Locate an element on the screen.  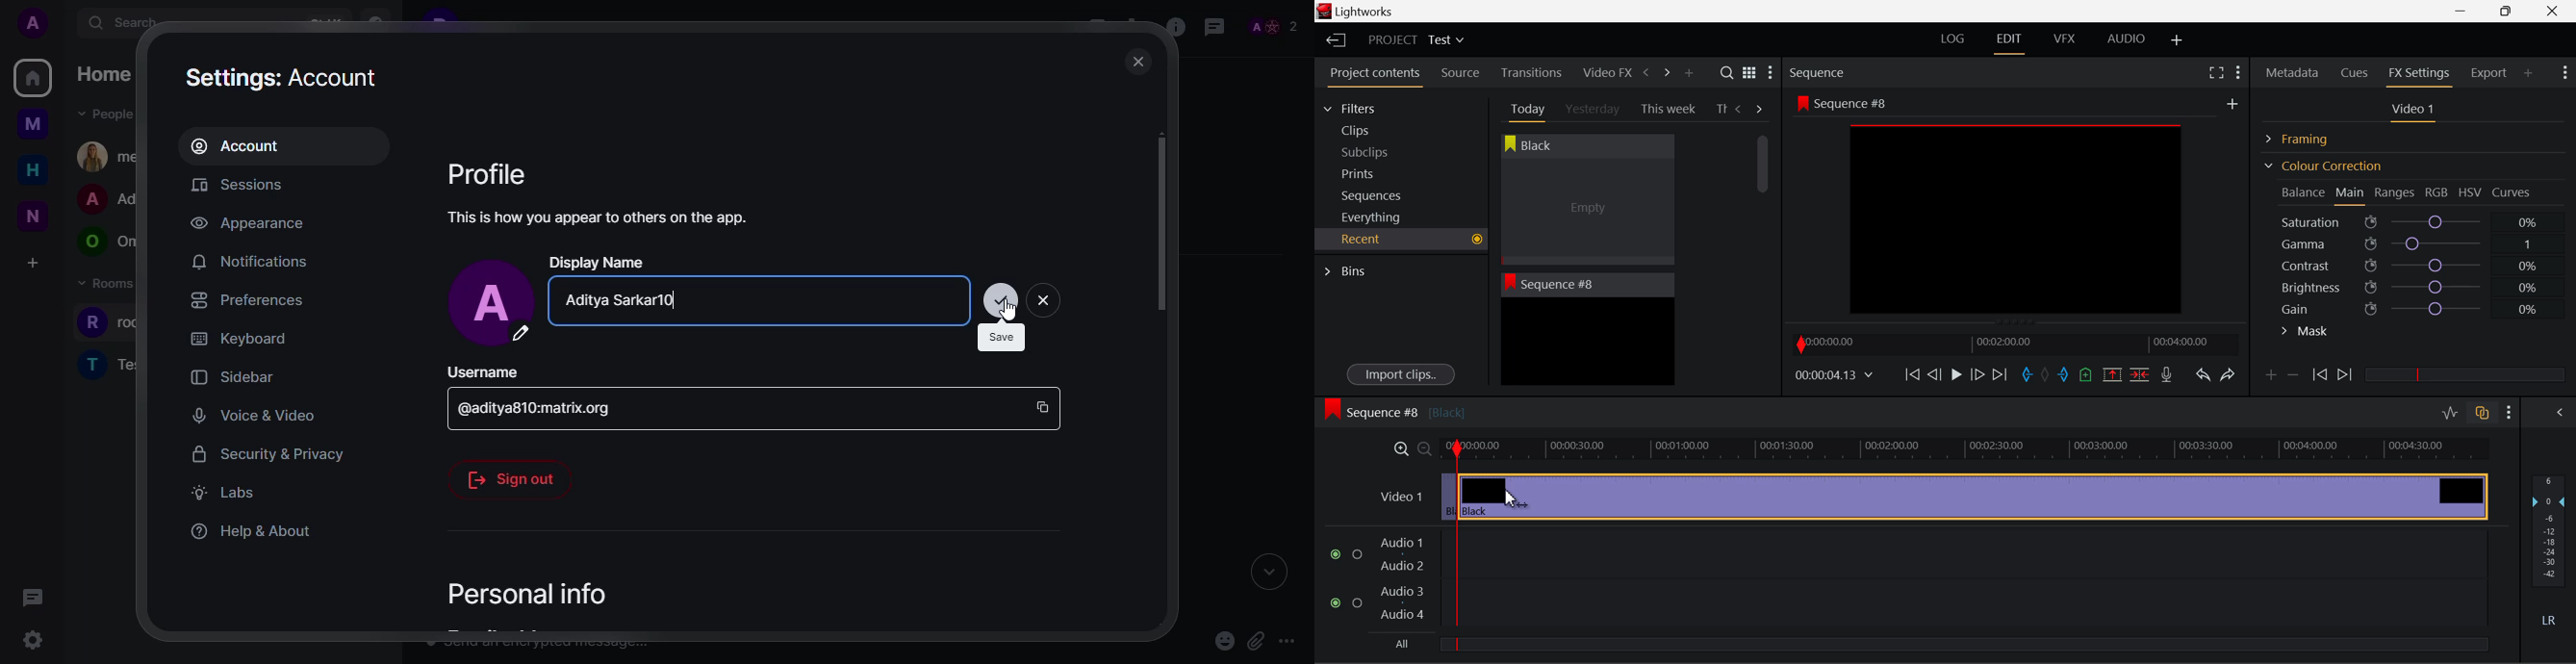
Filters is located at coordinates (1362, 107).